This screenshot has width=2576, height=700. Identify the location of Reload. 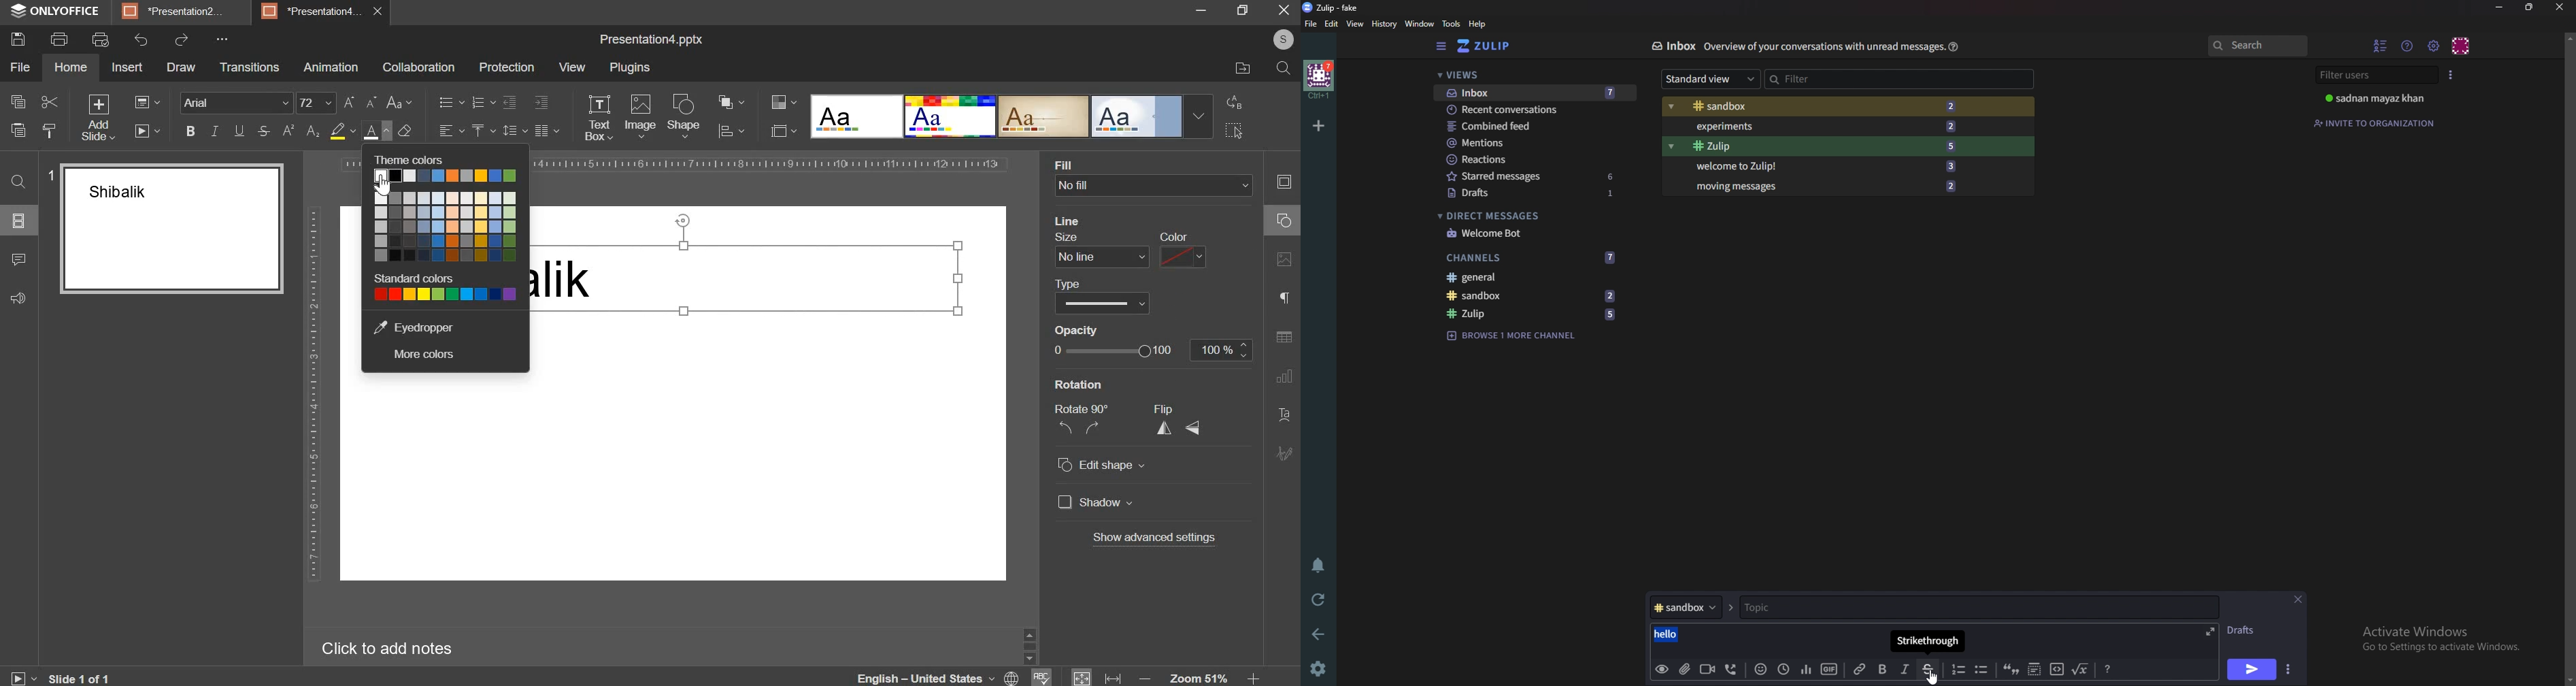
(1317, 598).